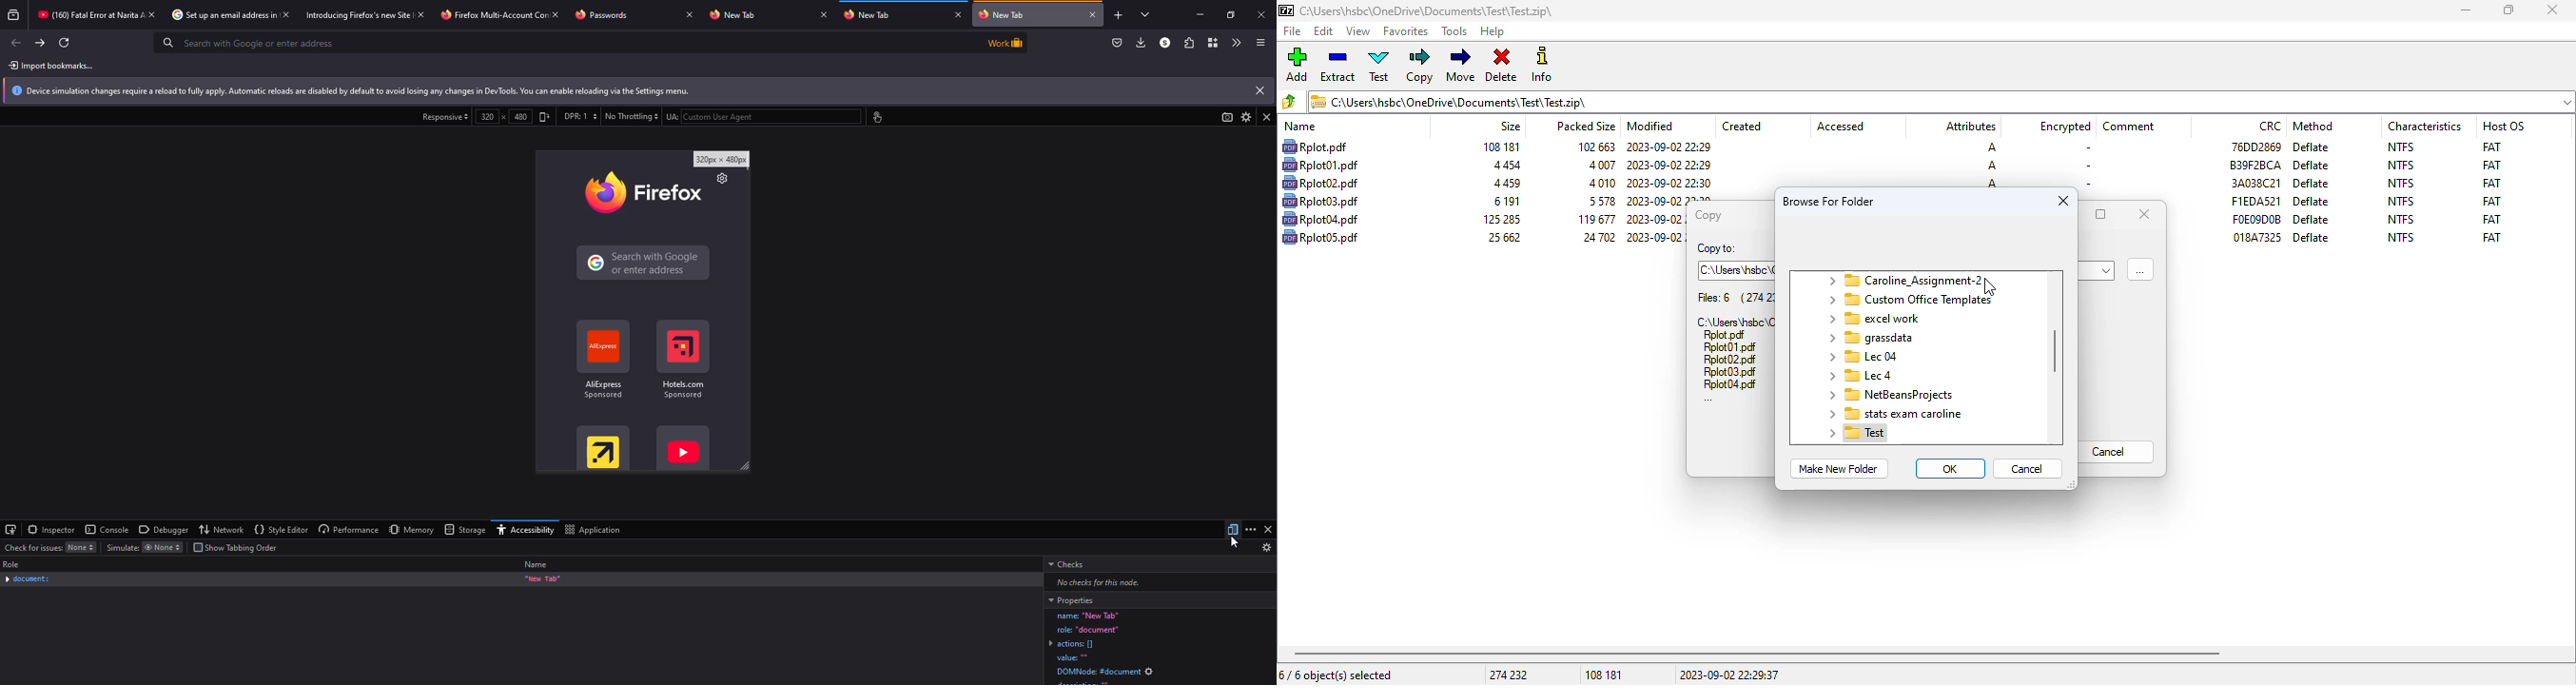 The image size is (2576, 700). Describe the element at coordinates (2551, 10) in the screenshot. I see `close` at that location.